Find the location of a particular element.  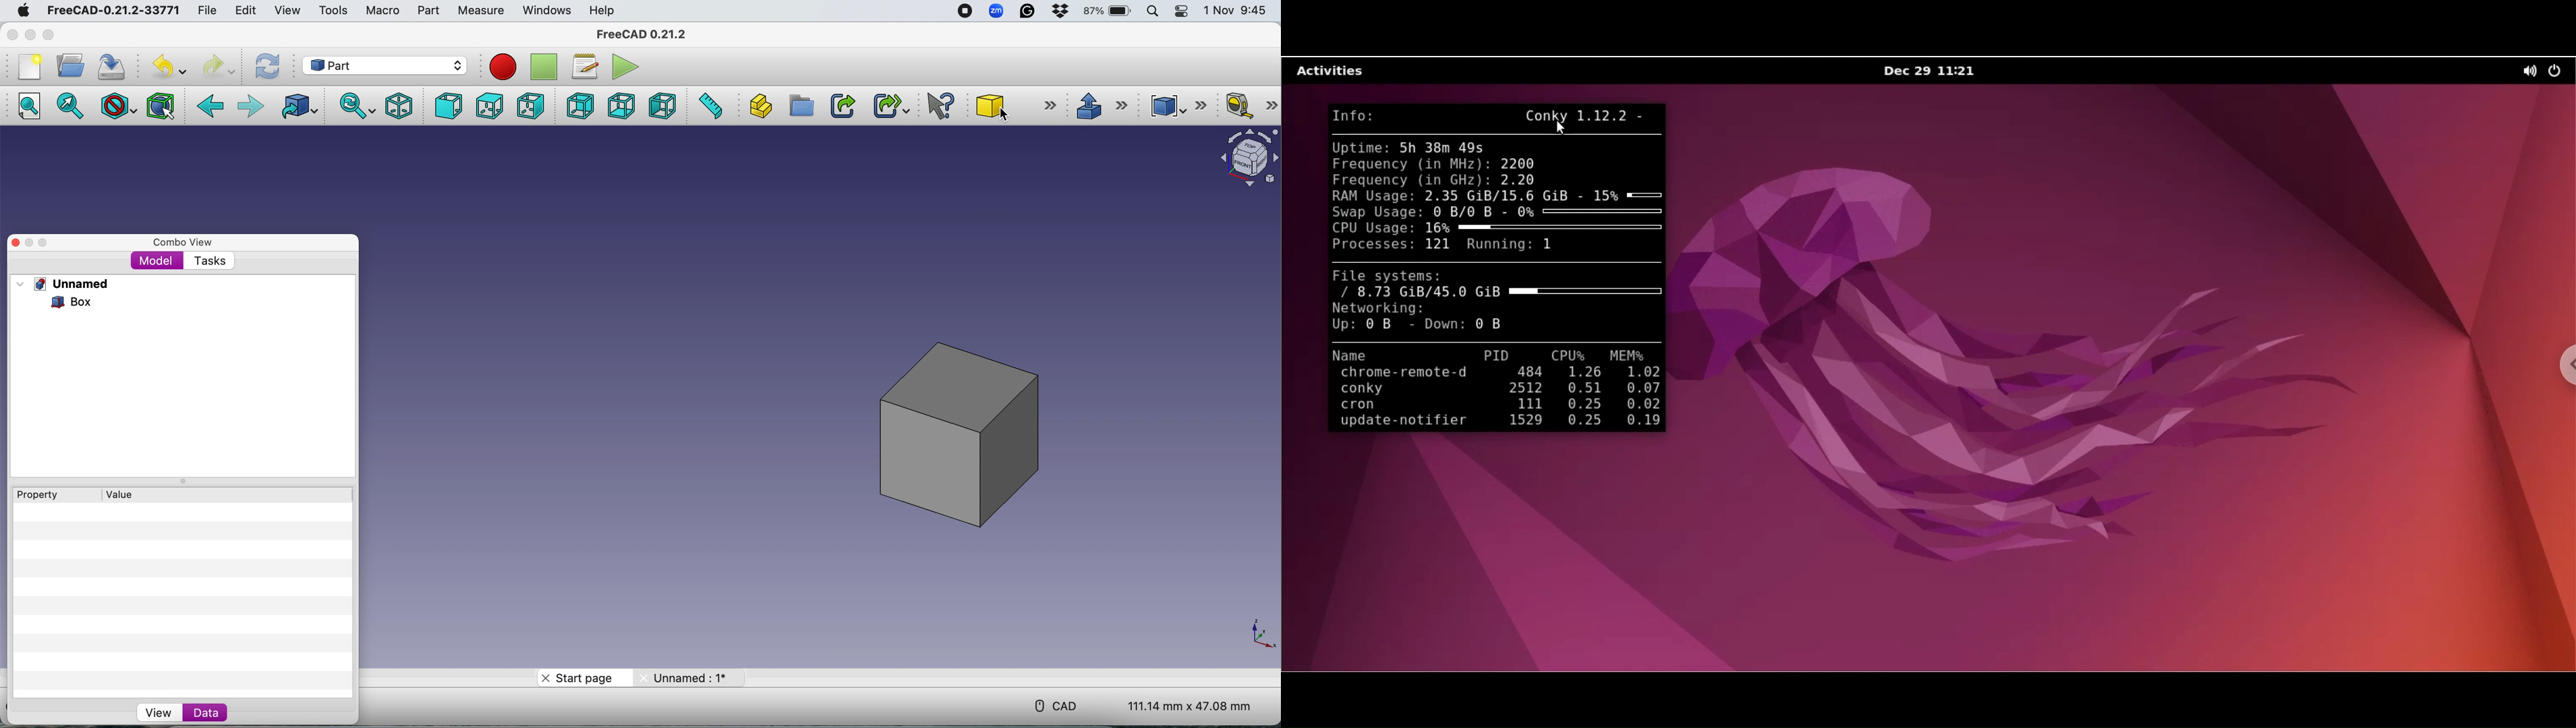

Measure linear is located at coordinates (1251, 108).